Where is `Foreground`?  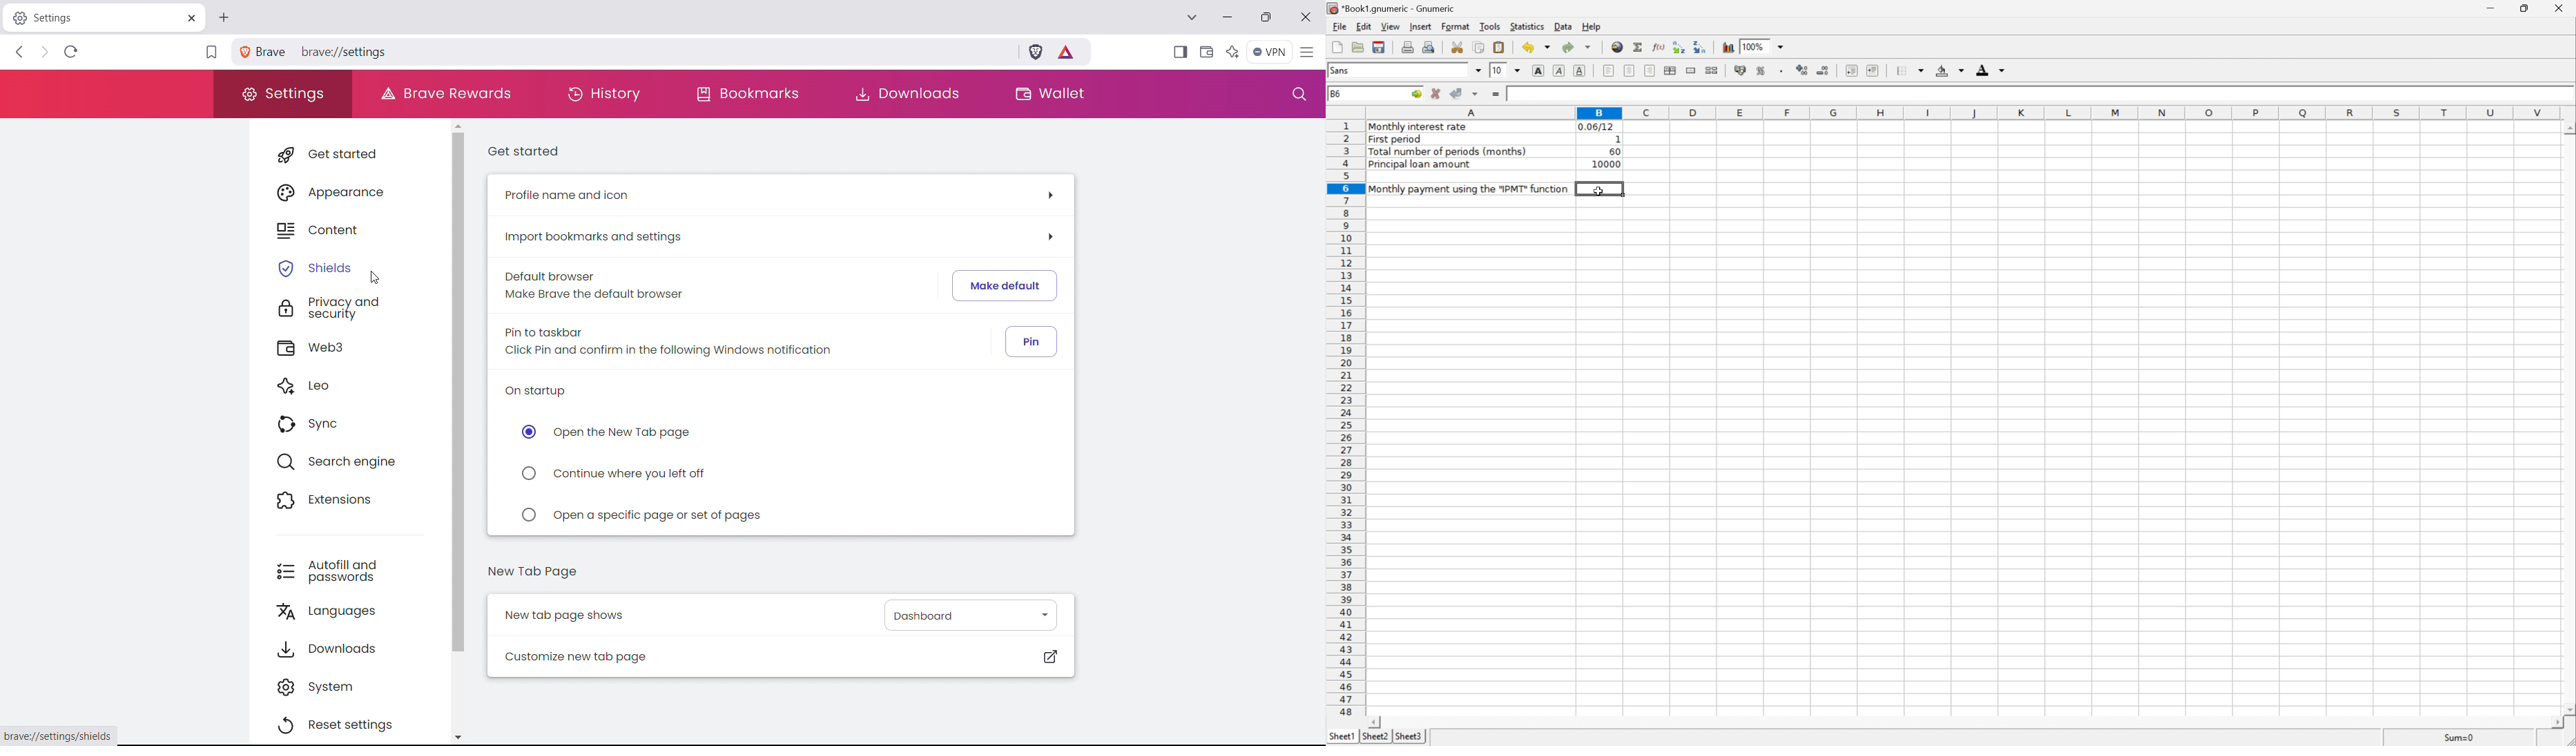 Foreground is located at coordinates (1990, 69).